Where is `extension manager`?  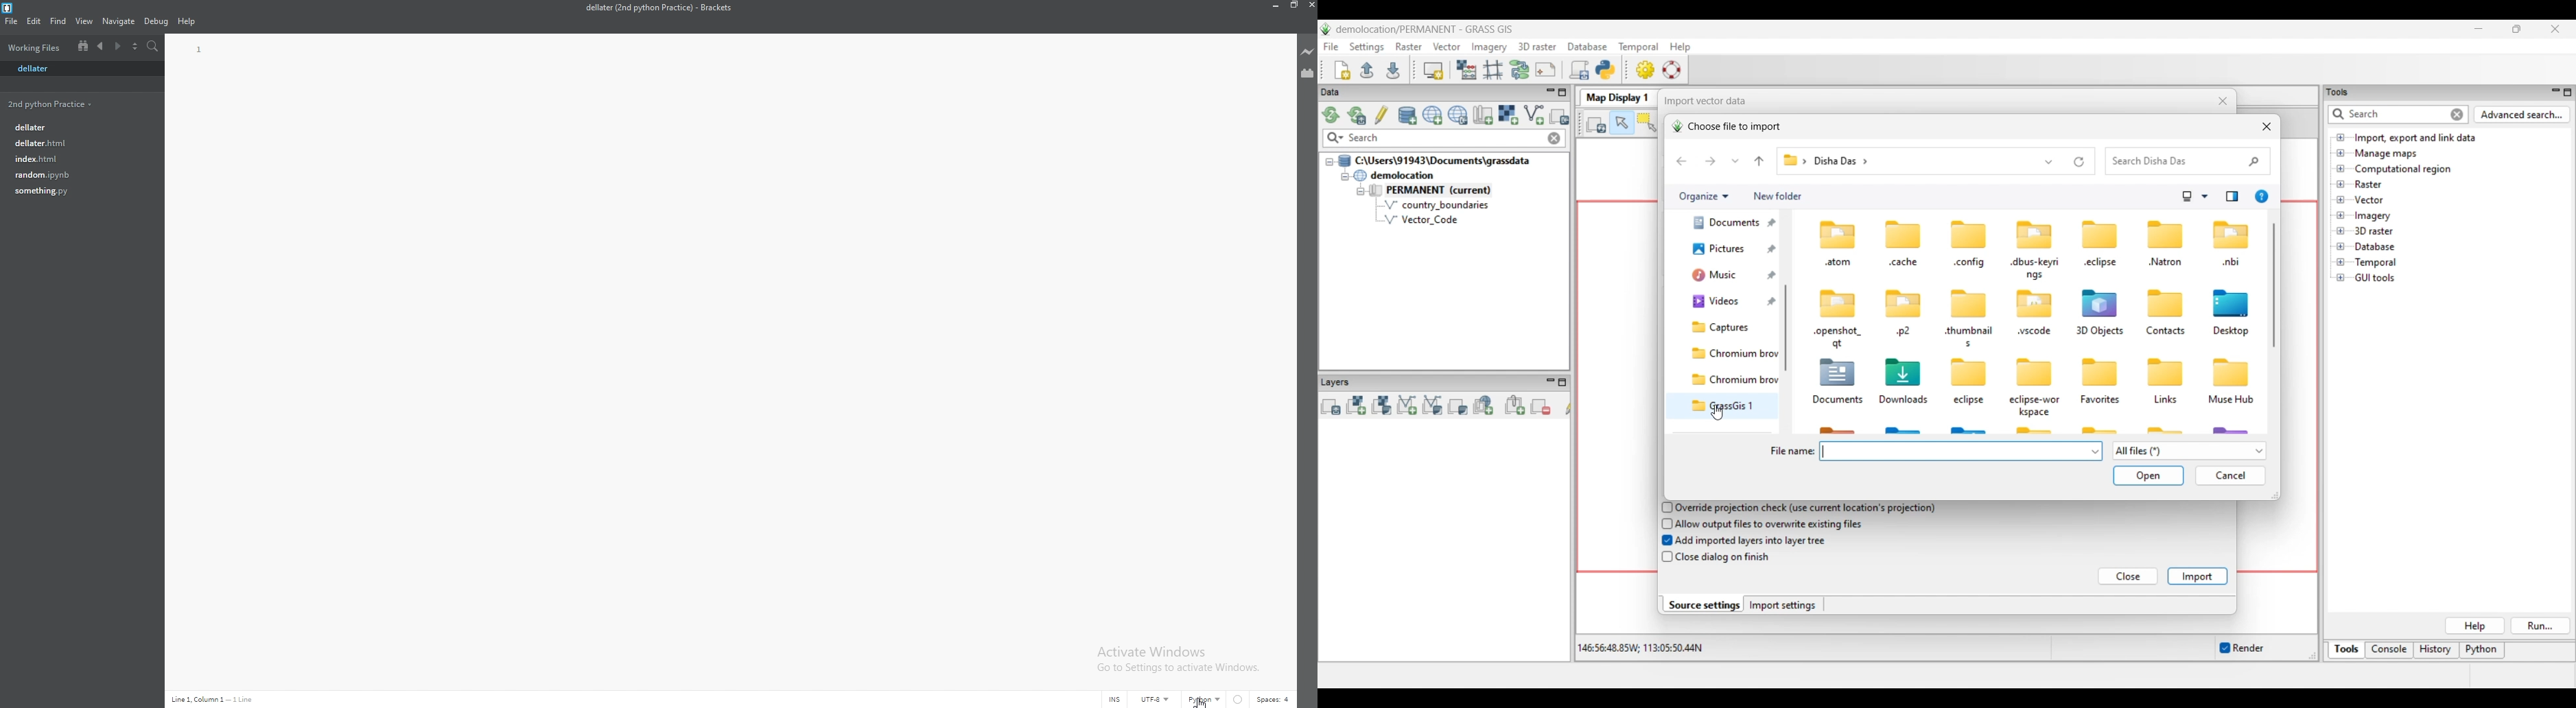 extension manager is located at coordinates (1308, 73).